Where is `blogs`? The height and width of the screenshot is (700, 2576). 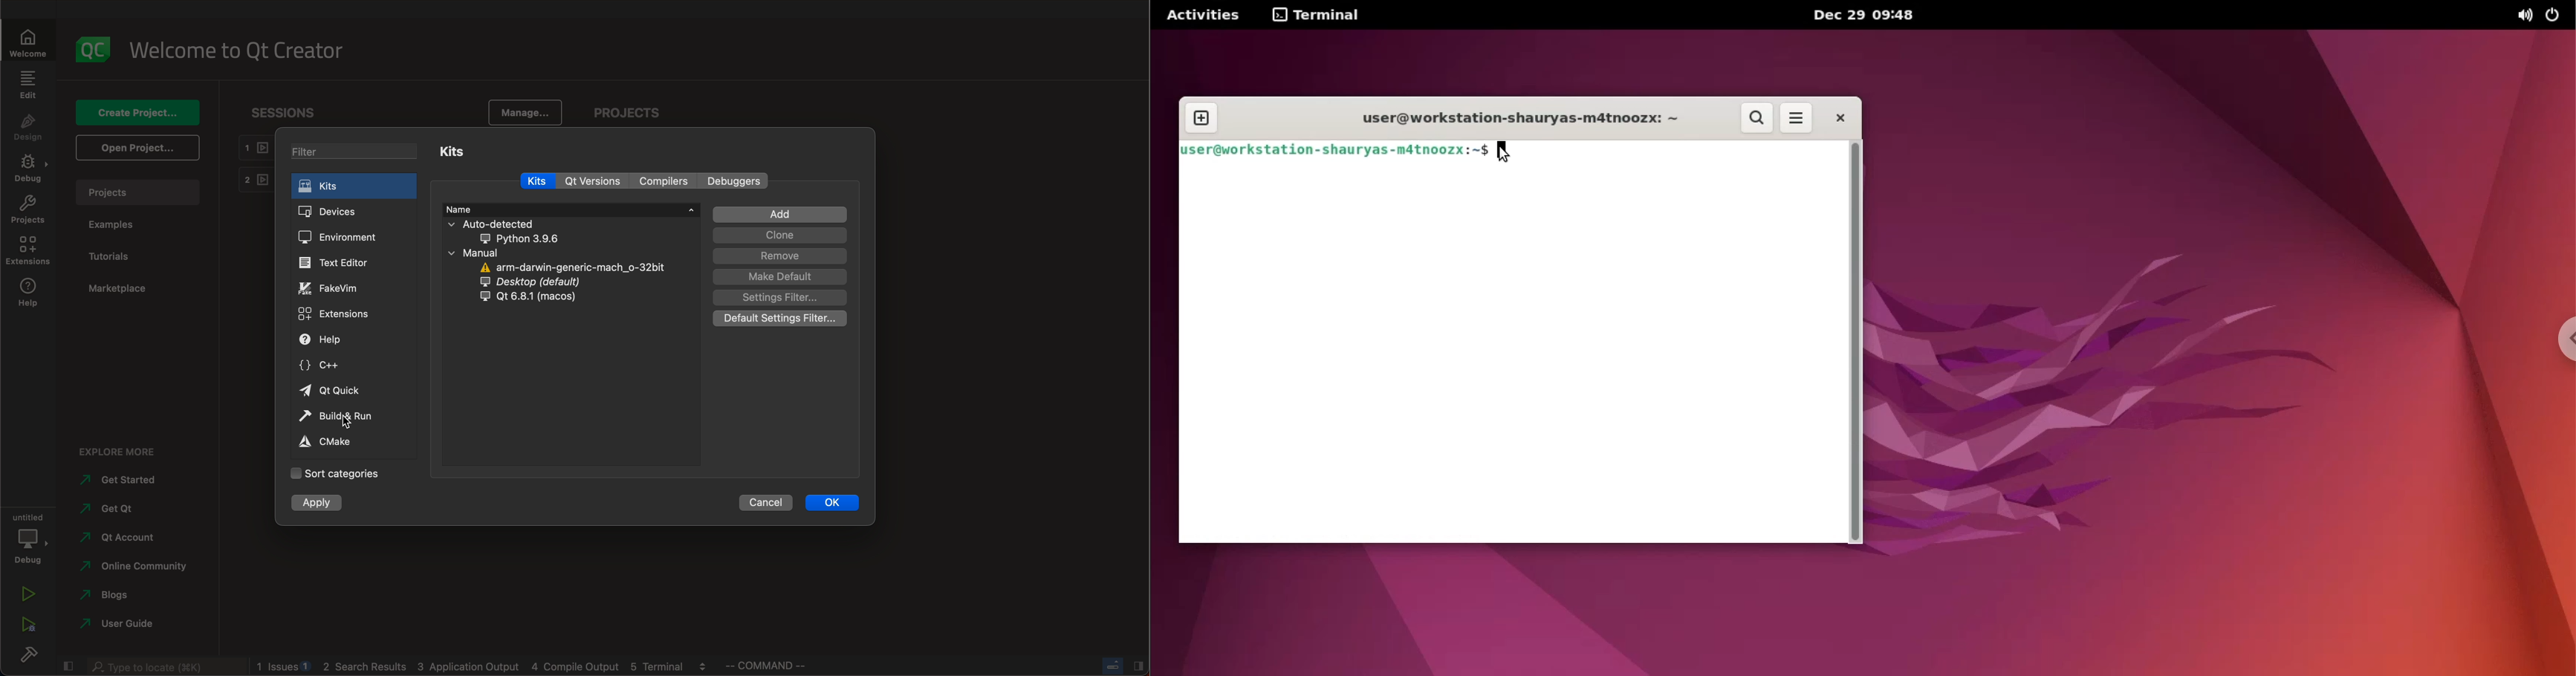
blogs is located at coordinates (122, 596).